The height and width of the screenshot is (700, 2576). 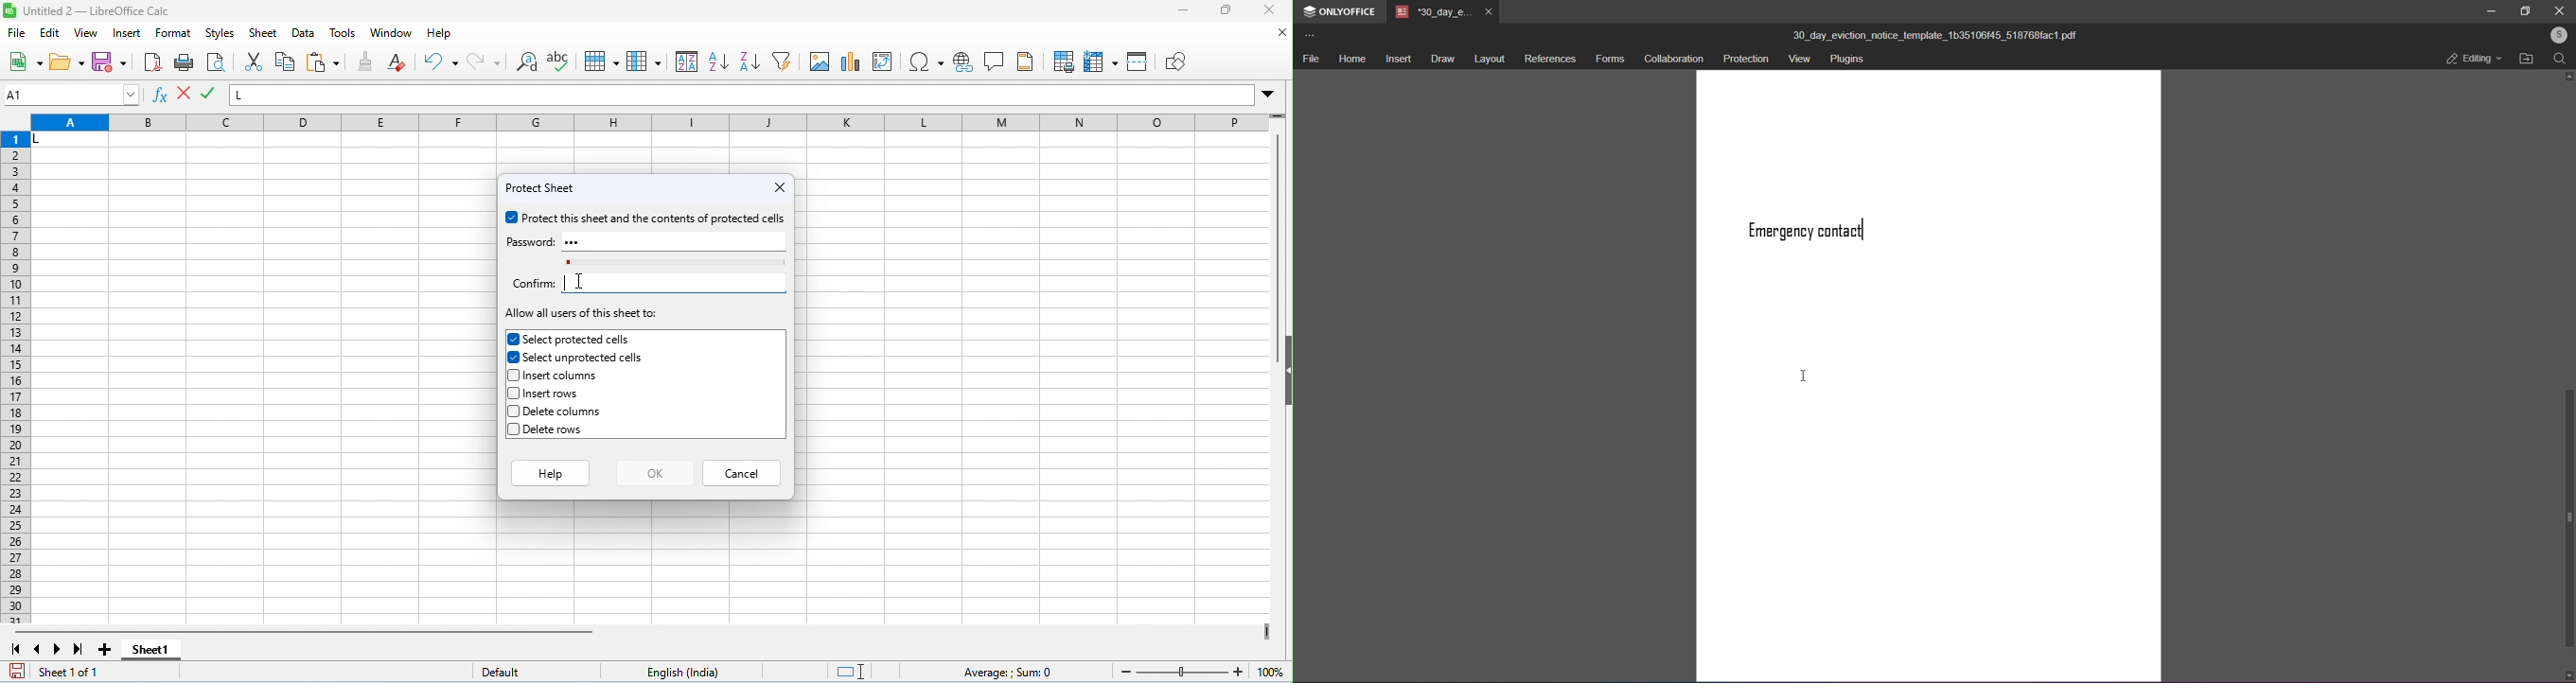 What do you see at coordinates (1935, 36) in the screenshot?
I see `title` at bounding box center [1935, 36].